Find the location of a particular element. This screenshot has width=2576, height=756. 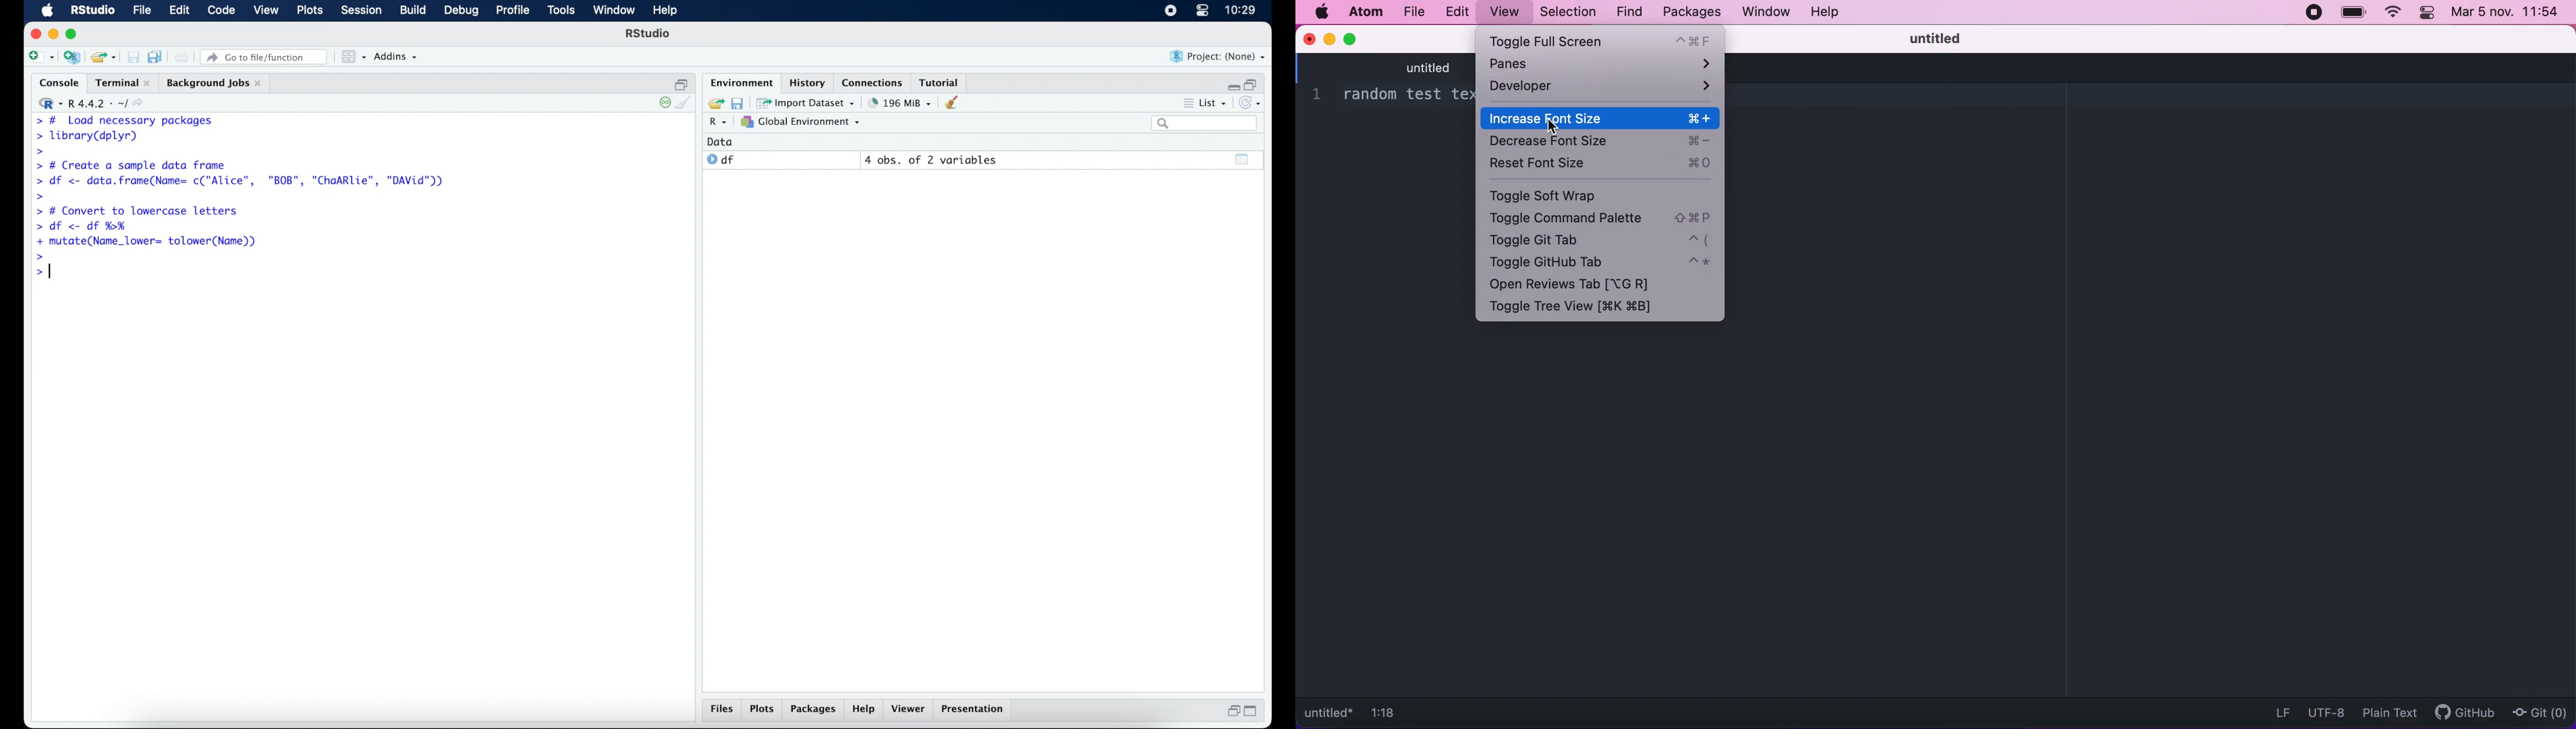

10.27 is located at coordinates (1240, 10).